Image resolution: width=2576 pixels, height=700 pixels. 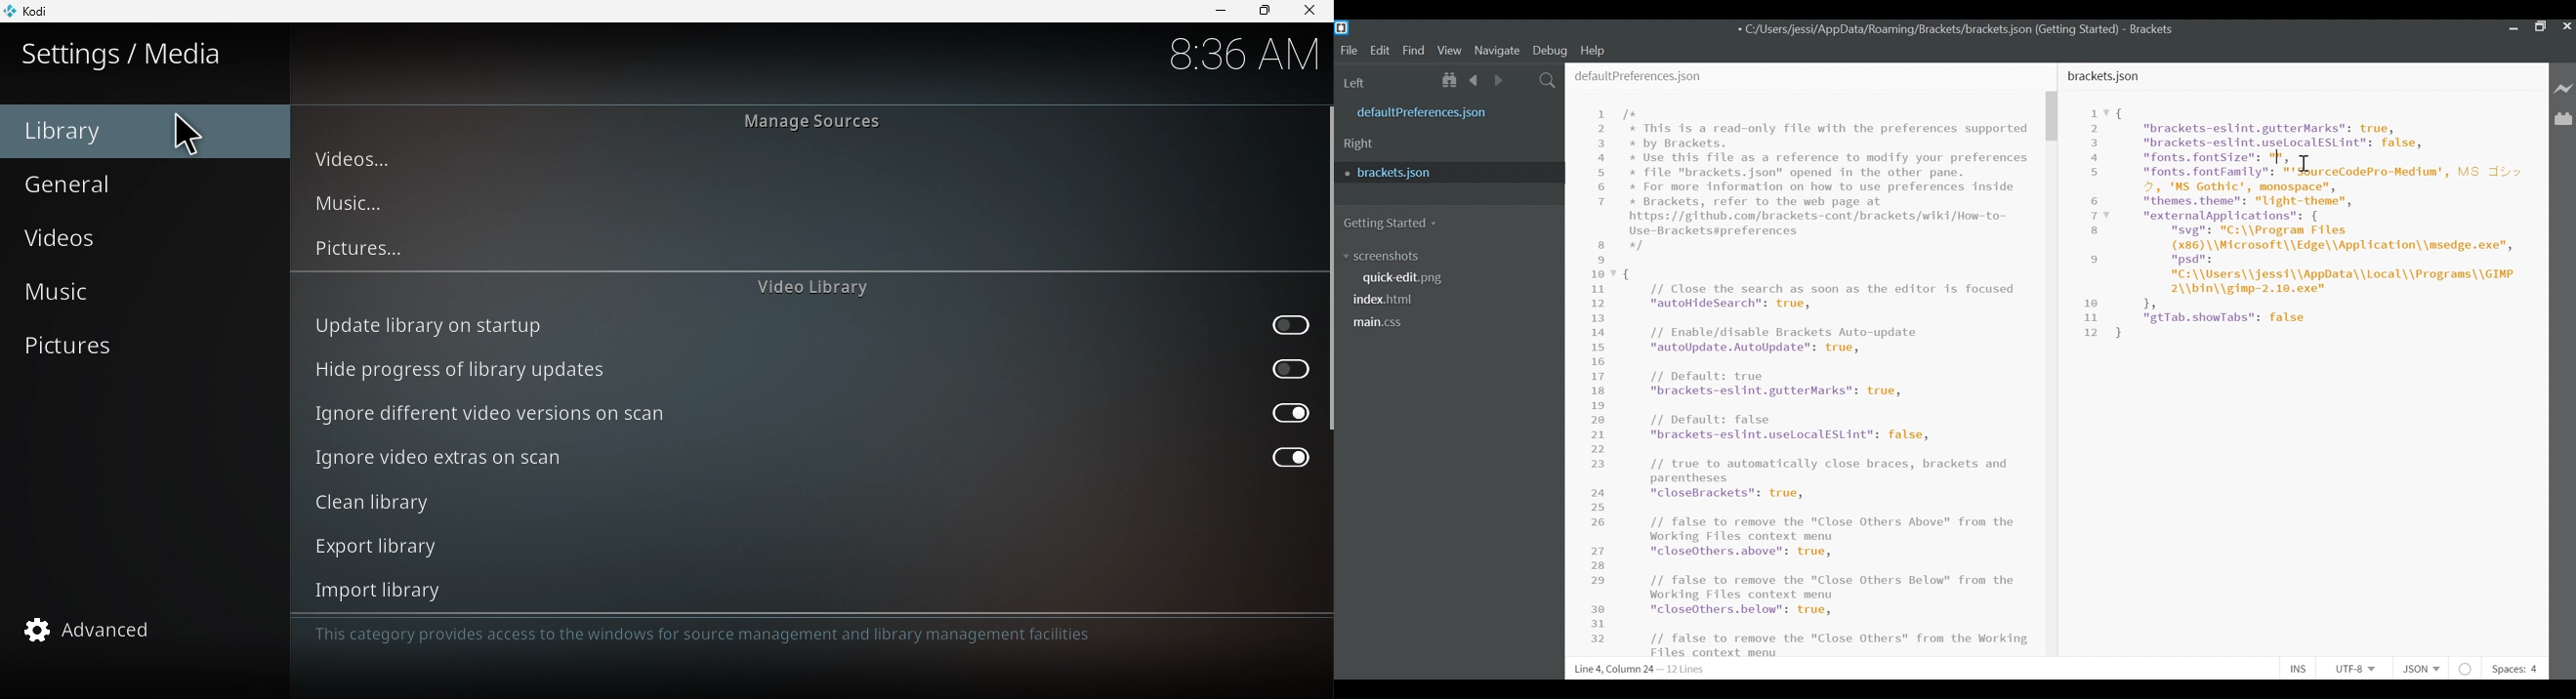 What do you see at coordinates (2108, 76) in the screenshot?
I see `brackets.json` at bounding box center [2108, 76].